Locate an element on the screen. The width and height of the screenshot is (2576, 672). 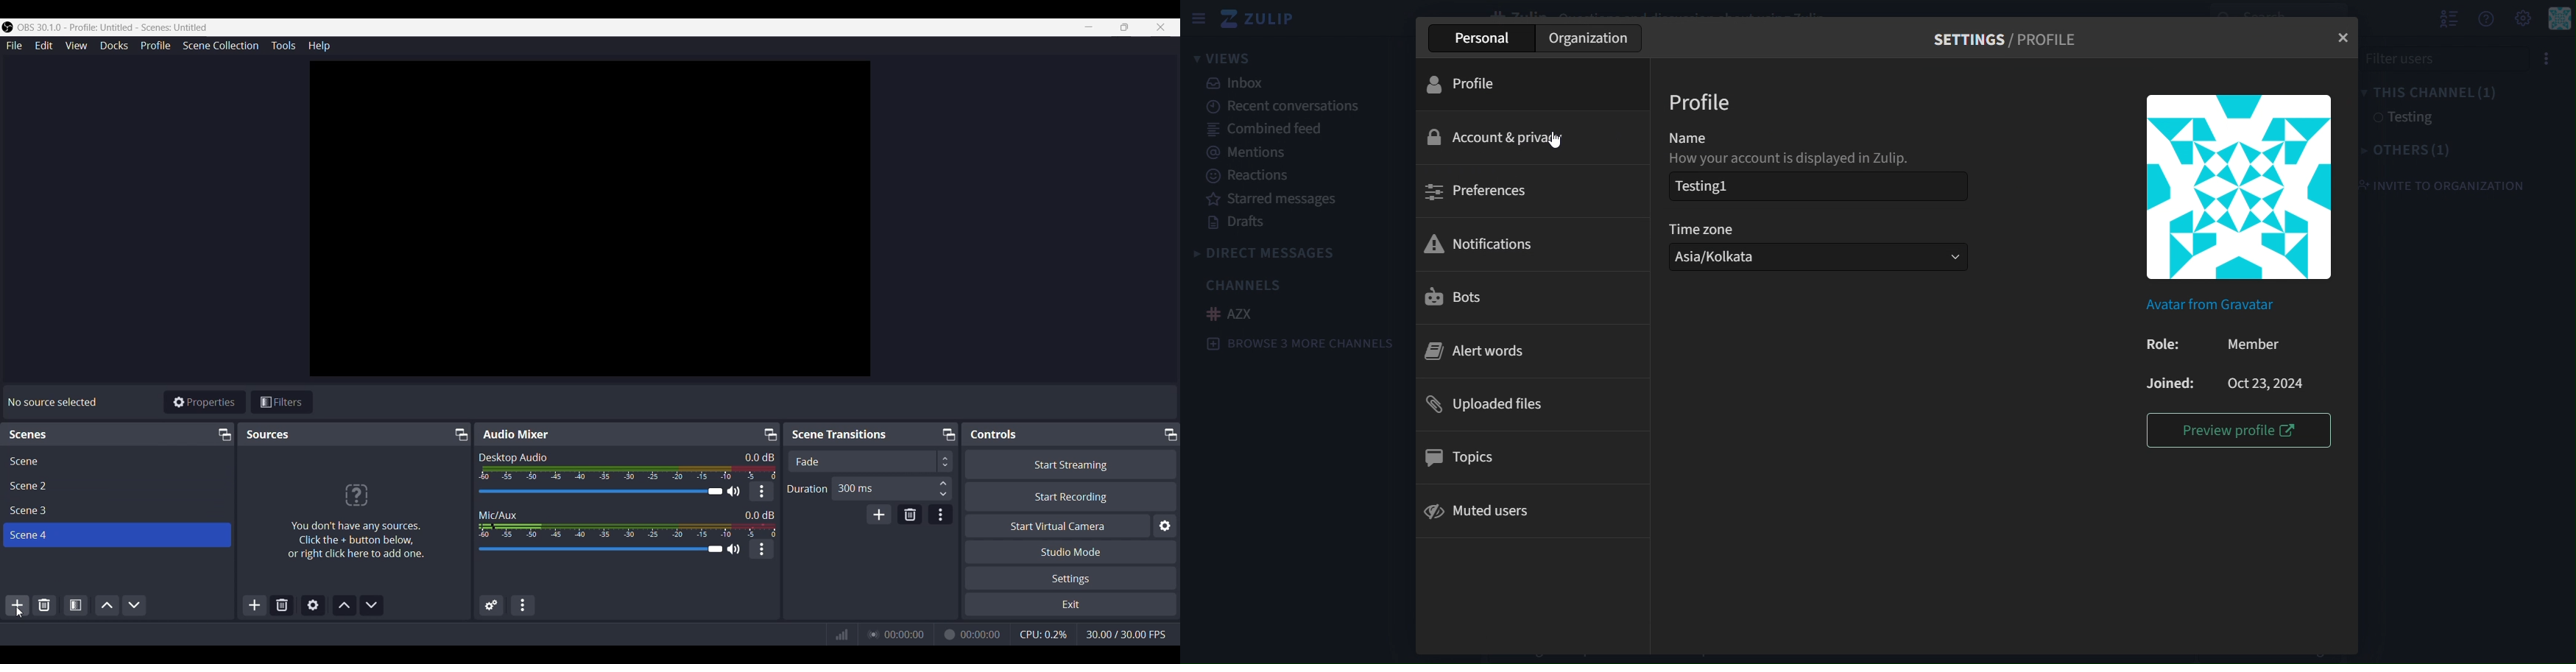
Add Sources is located at coordinates (253, 606).